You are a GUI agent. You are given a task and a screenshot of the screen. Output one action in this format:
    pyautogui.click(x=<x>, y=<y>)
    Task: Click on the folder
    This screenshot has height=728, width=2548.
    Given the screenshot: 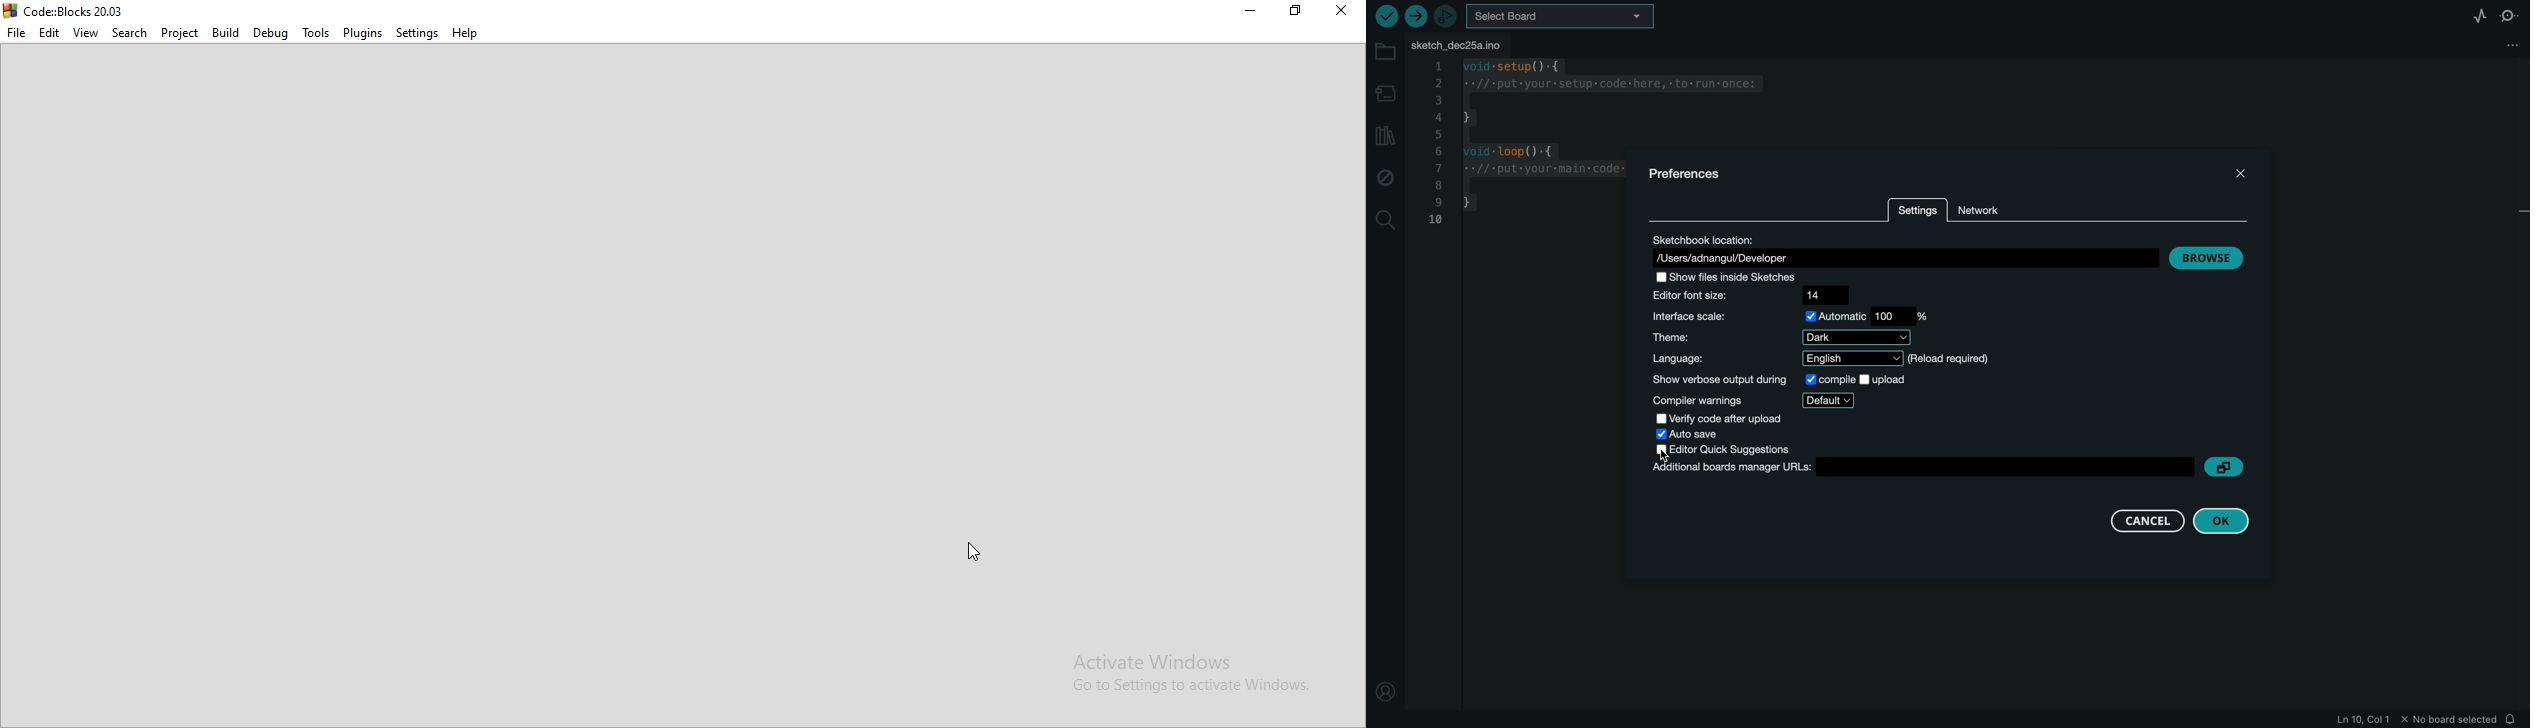 What is the action you would take?
    pyautogui.click(x=1385, y=51)
    